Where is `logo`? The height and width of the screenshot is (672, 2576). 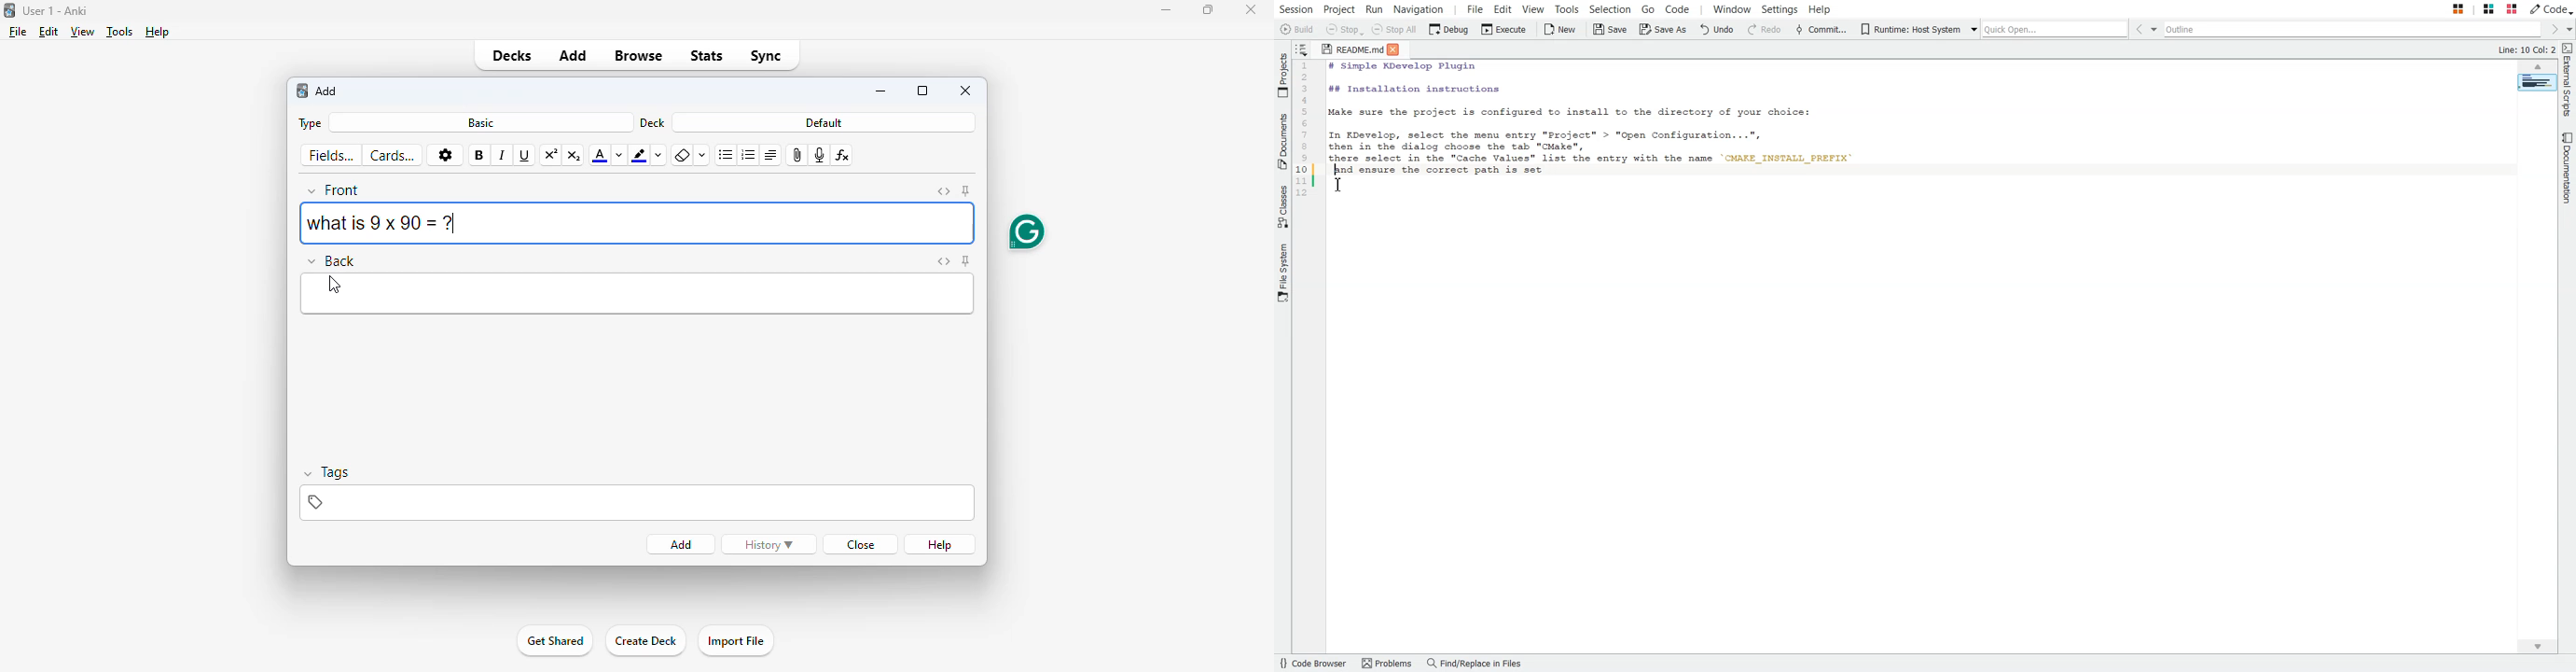 logo is located at coordinates (8, 10).